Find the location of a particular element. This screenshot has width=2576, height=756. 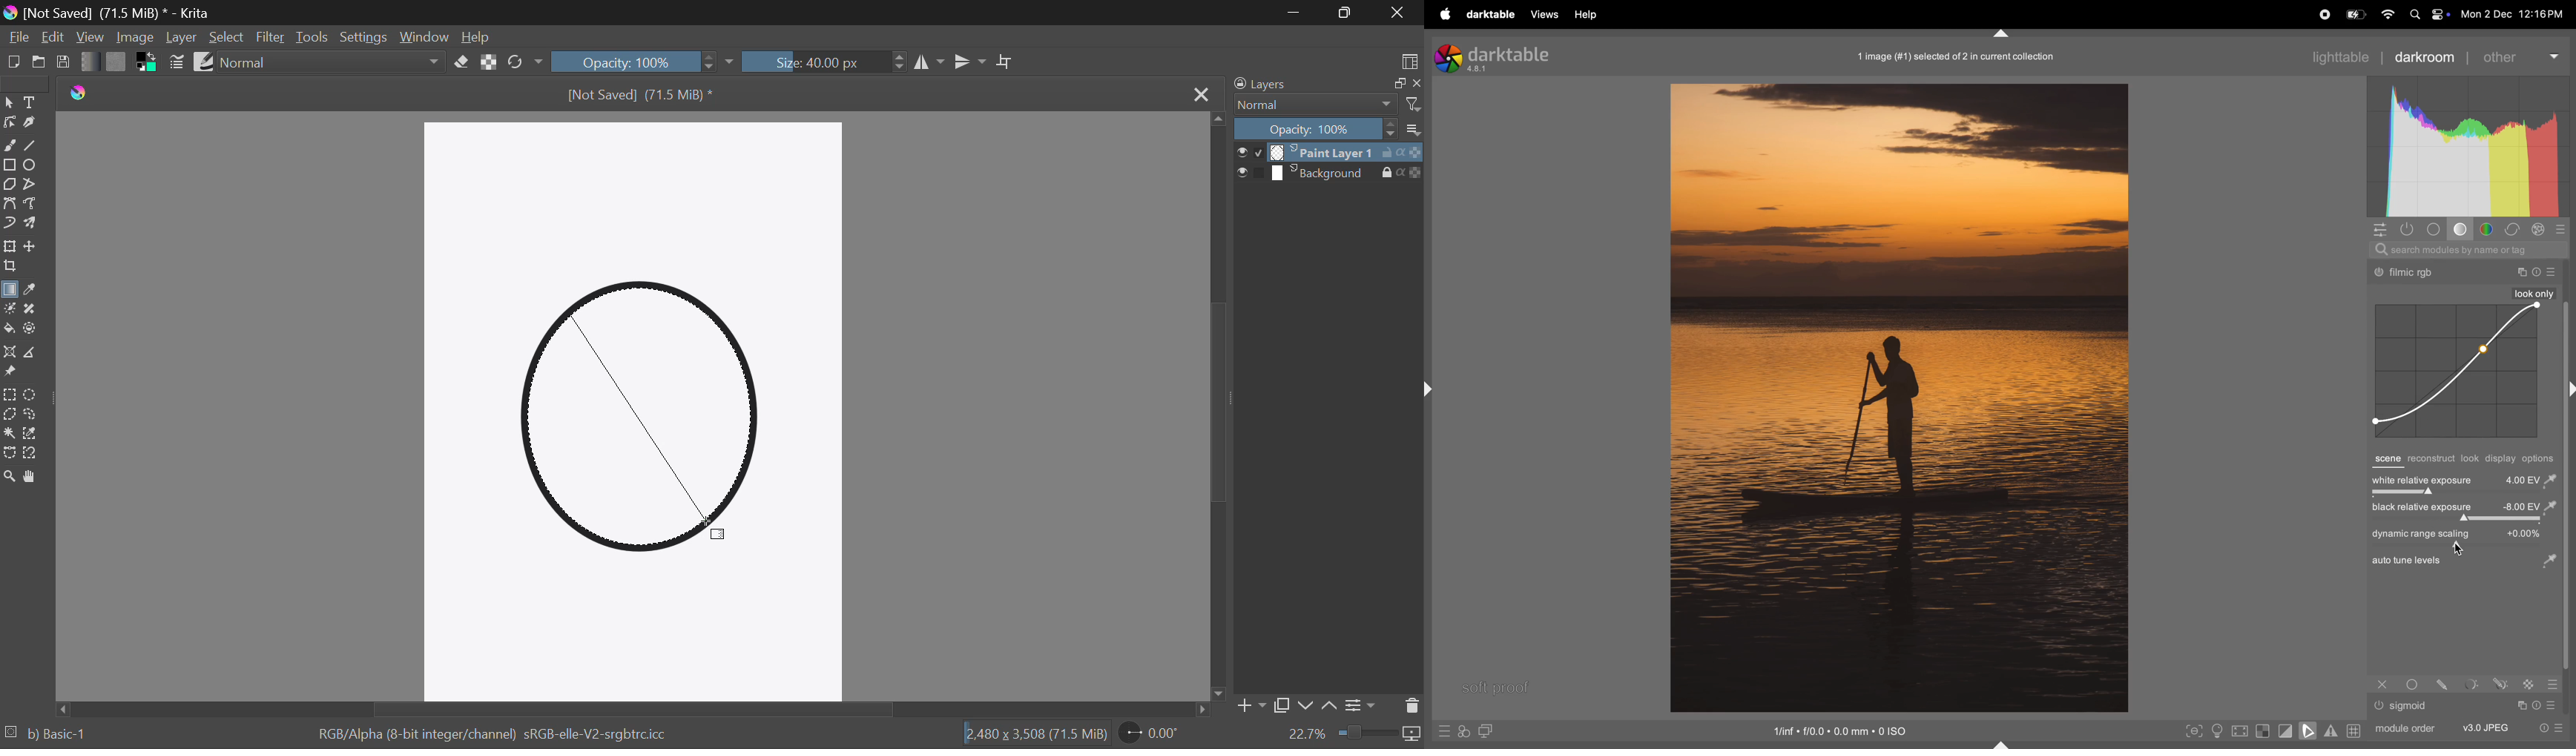

darkroom is located at coordinates (2424, 56).